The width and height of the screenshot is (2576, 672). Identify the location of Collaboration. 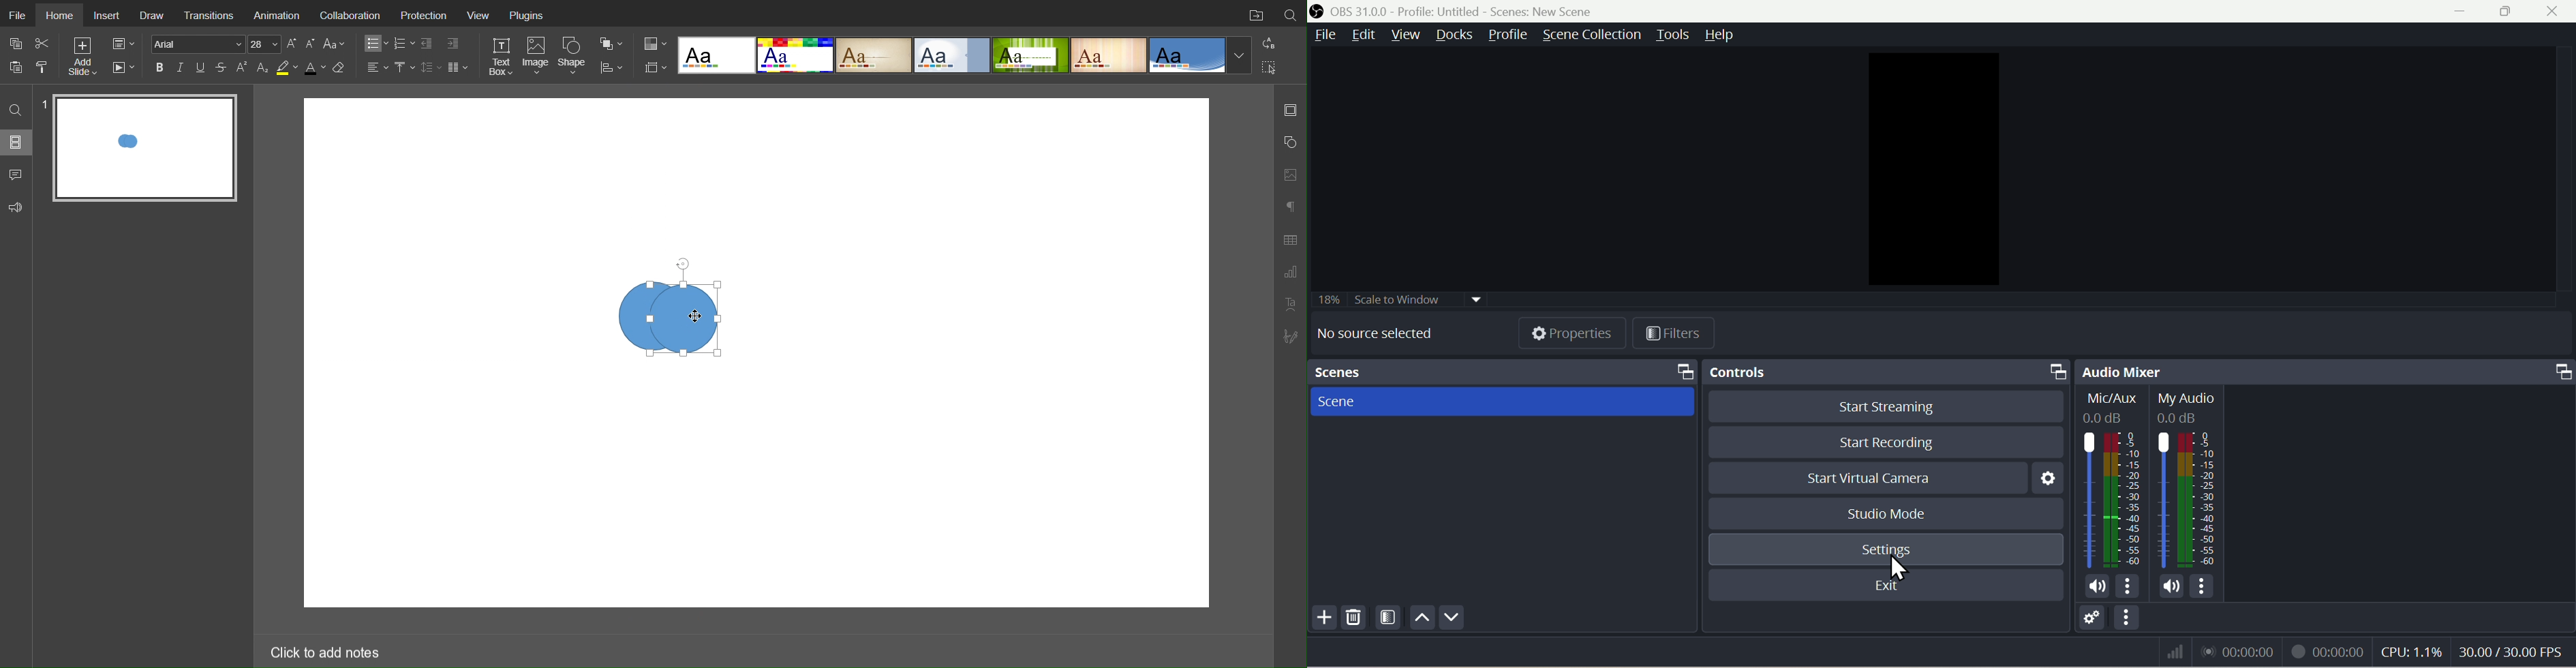
(354, 16).